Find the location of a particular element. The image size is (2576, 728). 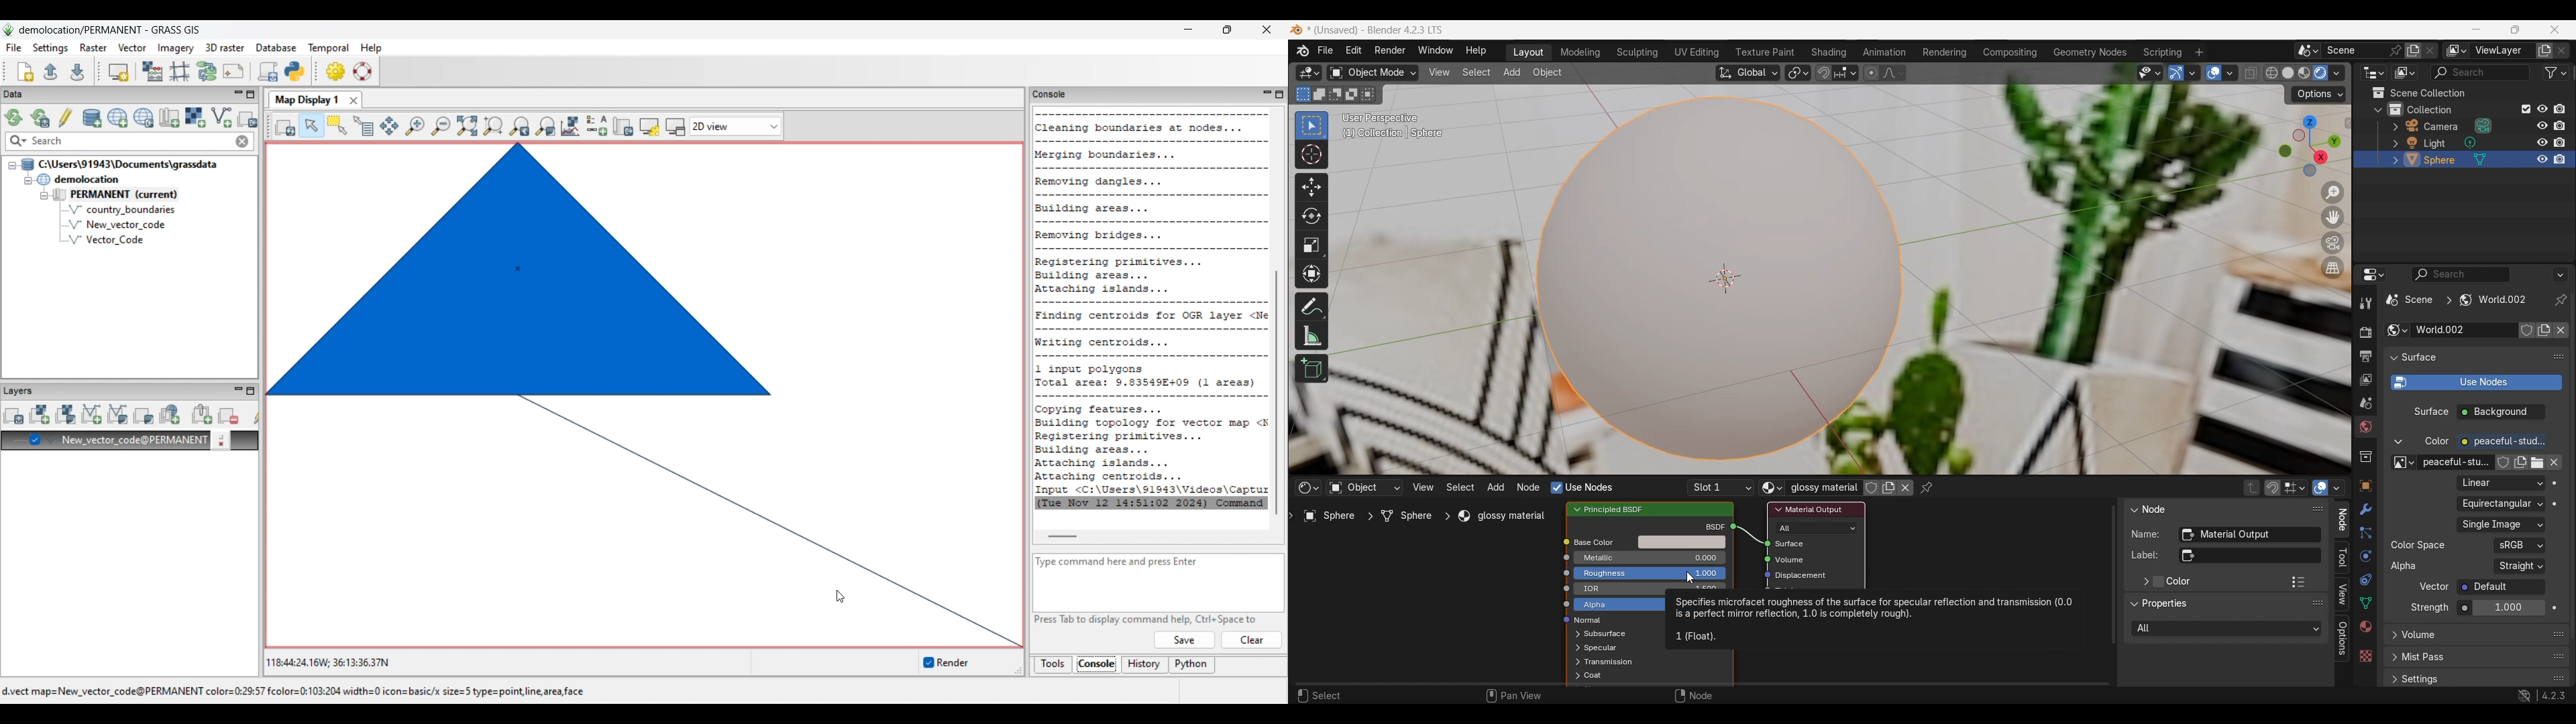

Display mode is located at coordinates (2405, 72).